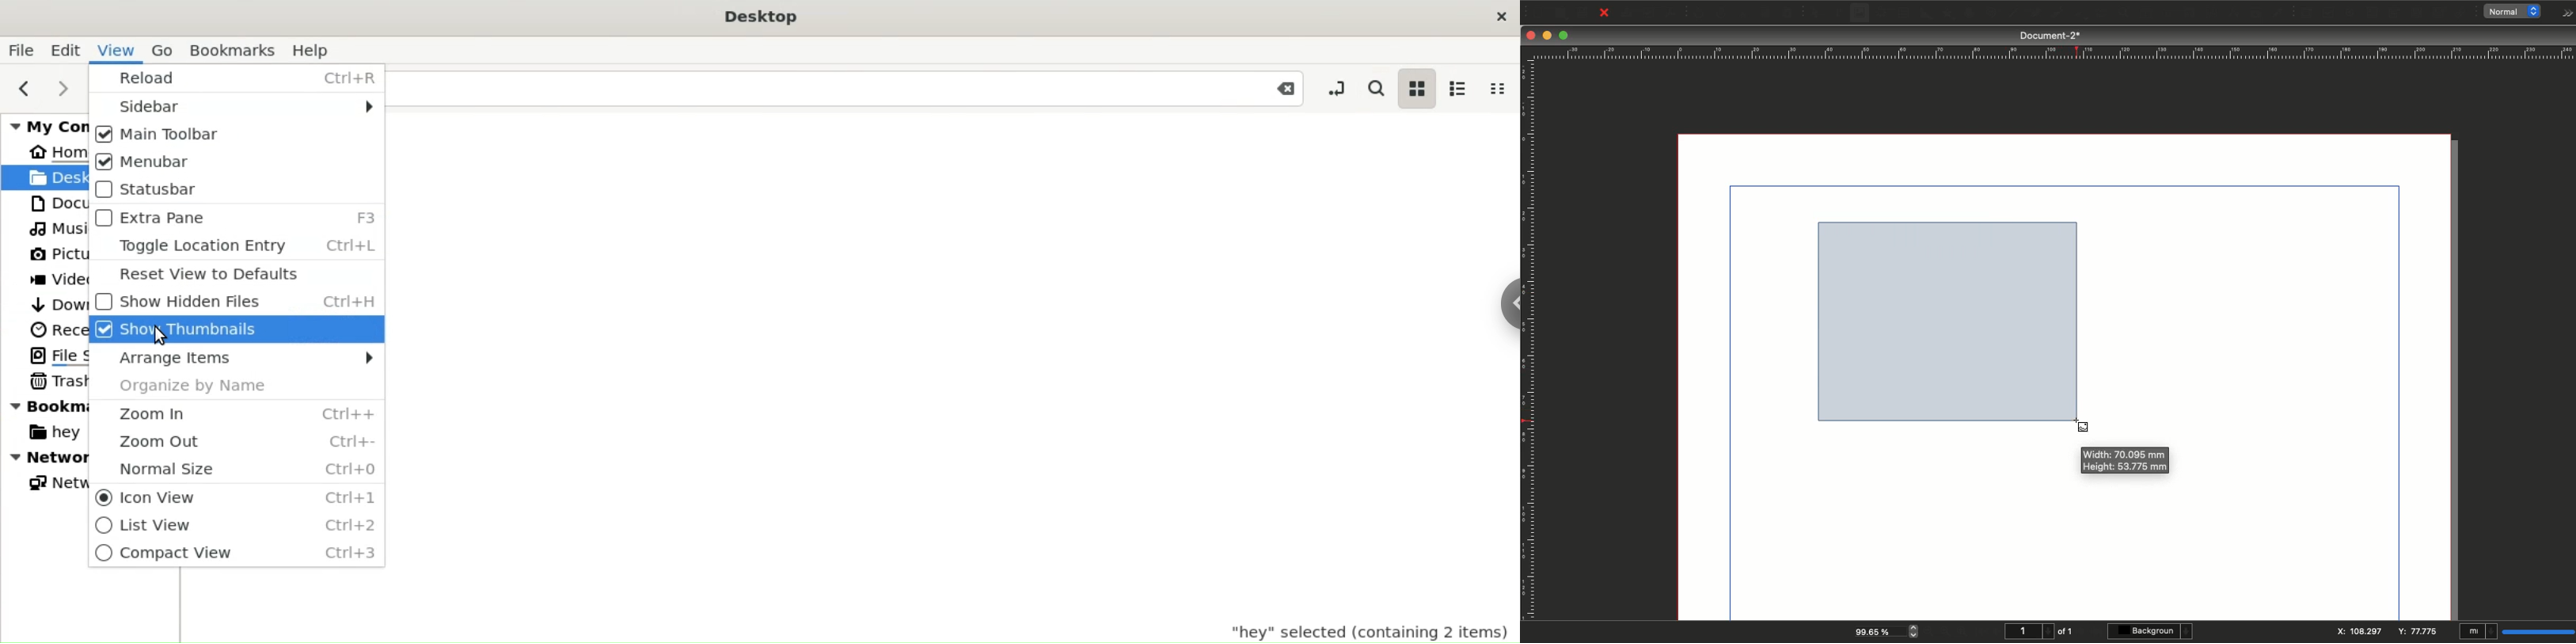  I want to click on View, so click(116, 48).